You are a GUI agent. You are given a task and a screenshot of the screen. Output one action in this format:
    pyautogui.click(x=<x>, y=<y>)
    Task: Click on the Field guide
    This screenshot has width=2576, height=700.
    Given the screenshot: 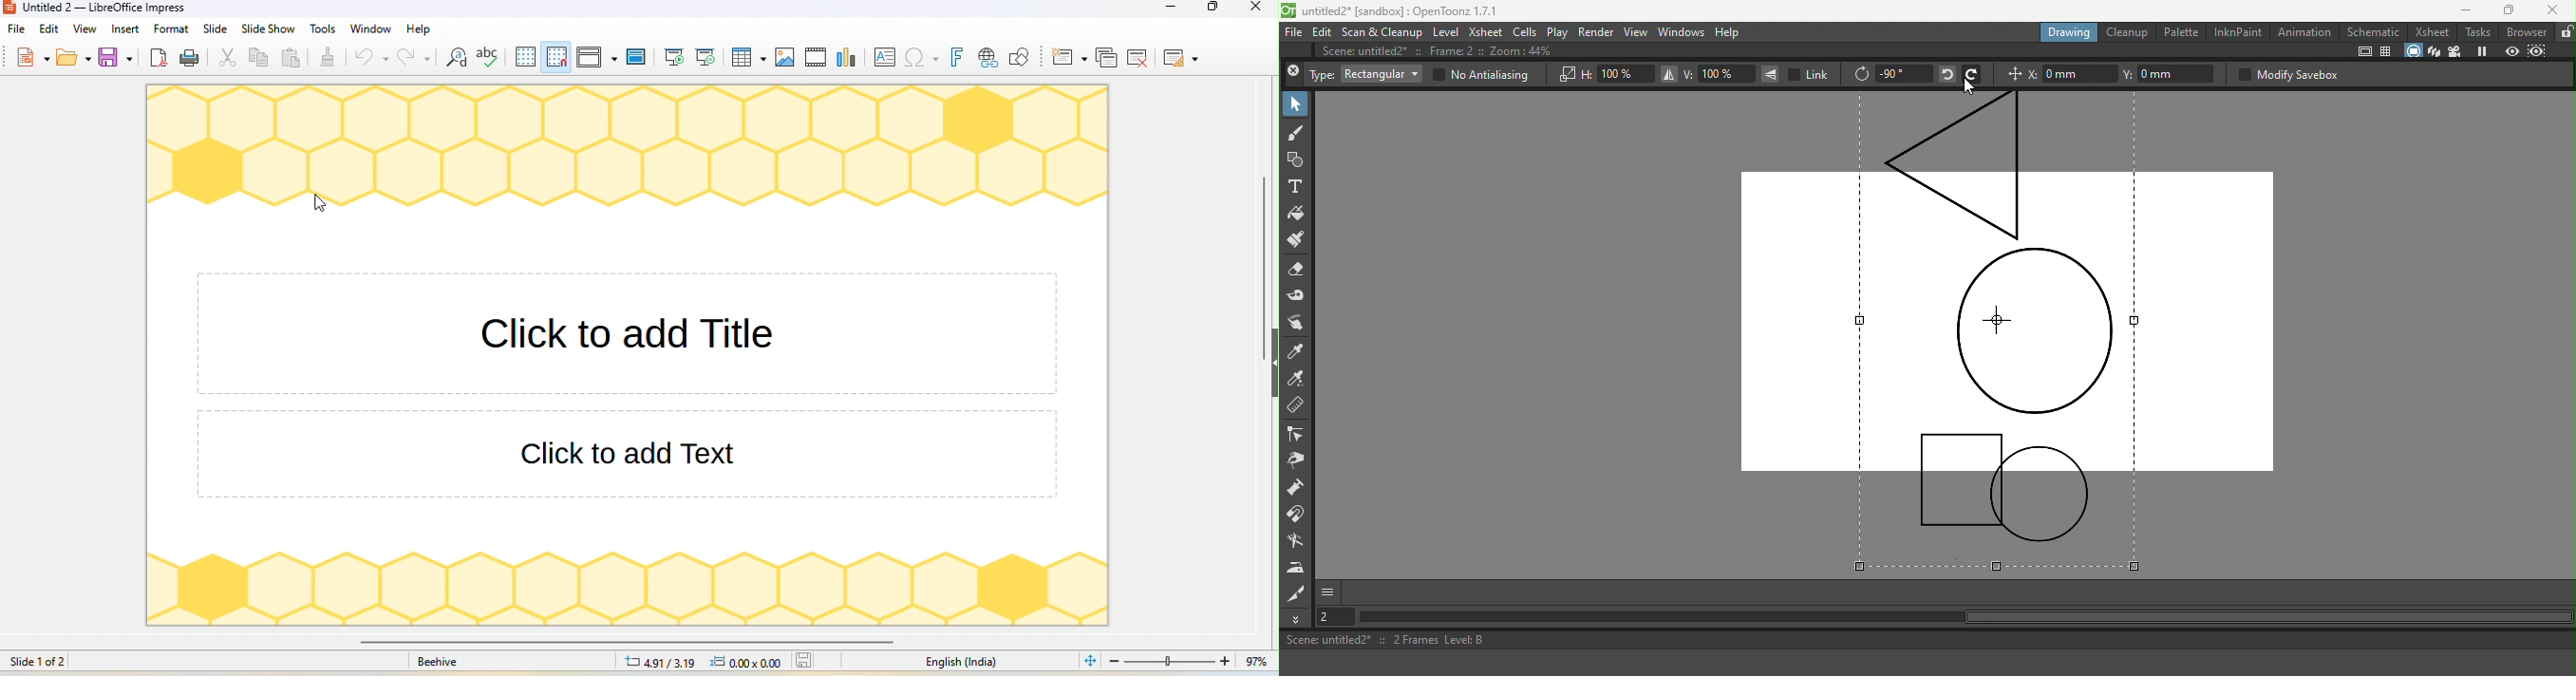 What is the action you would take?
    pyautogui.click(x=2388, y=52)
    